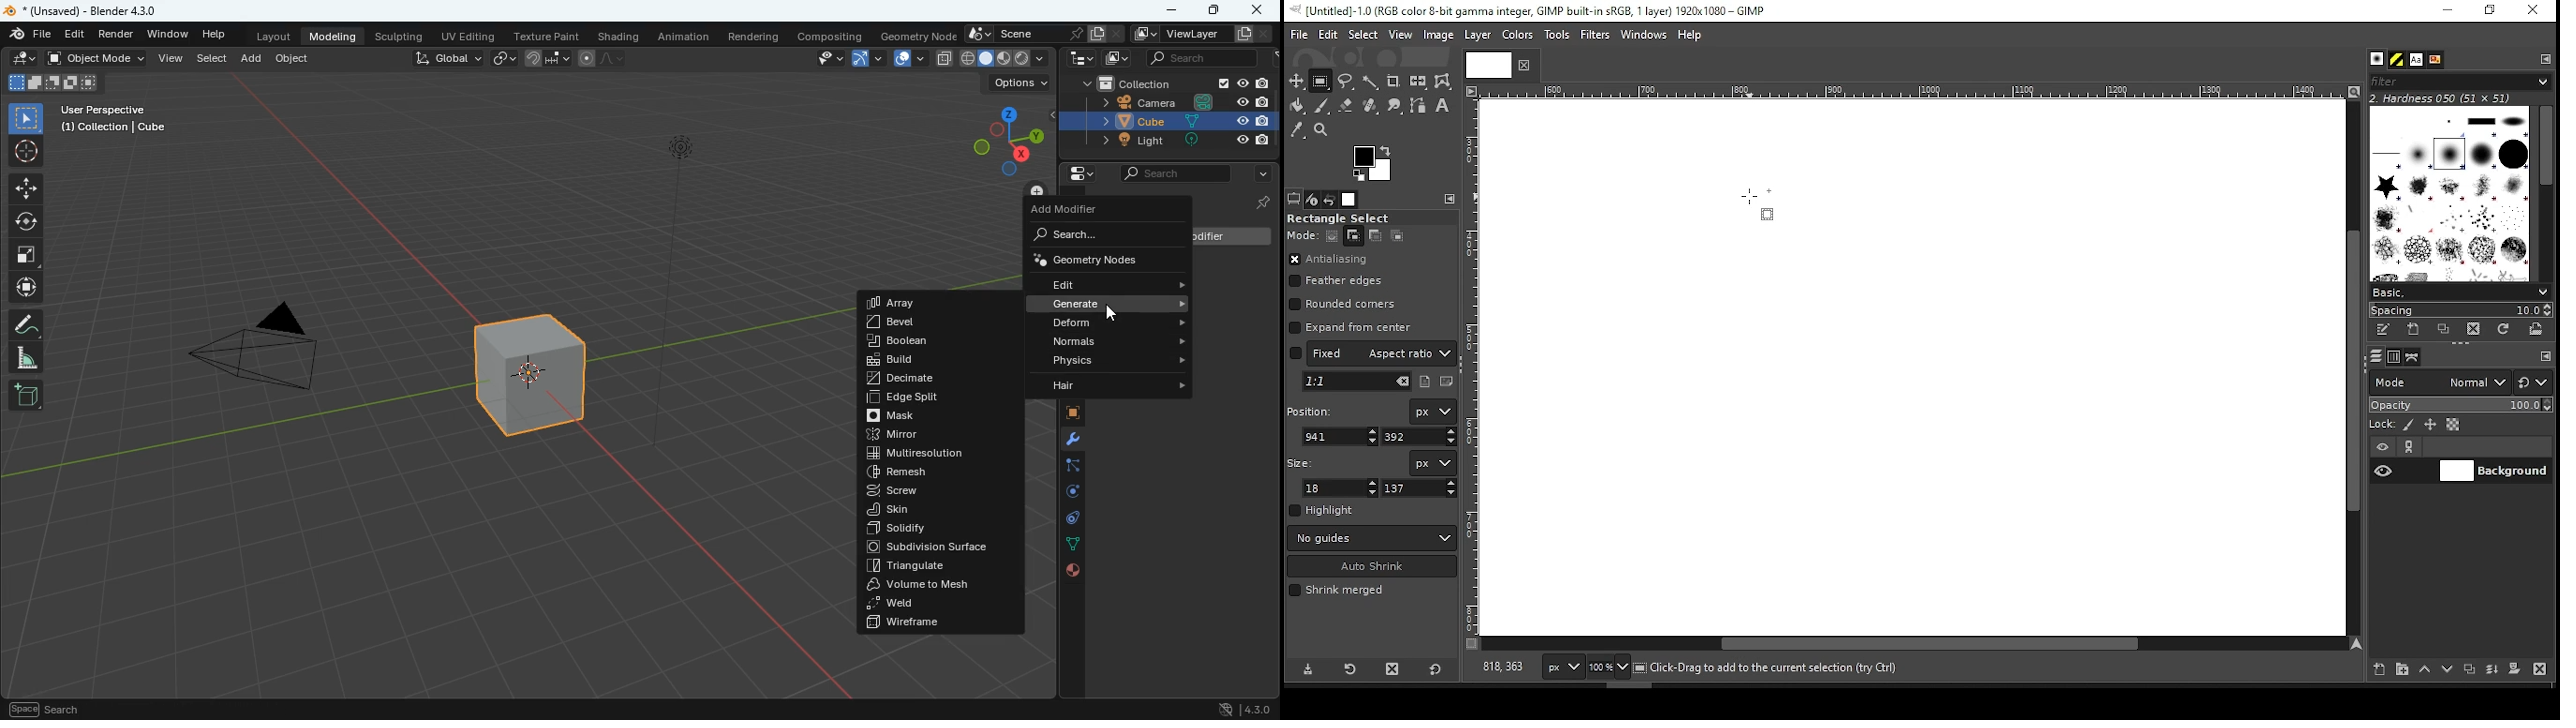 The height and width of the screenshot is (728, 2576). I want to click on close, so click(1522, 65).